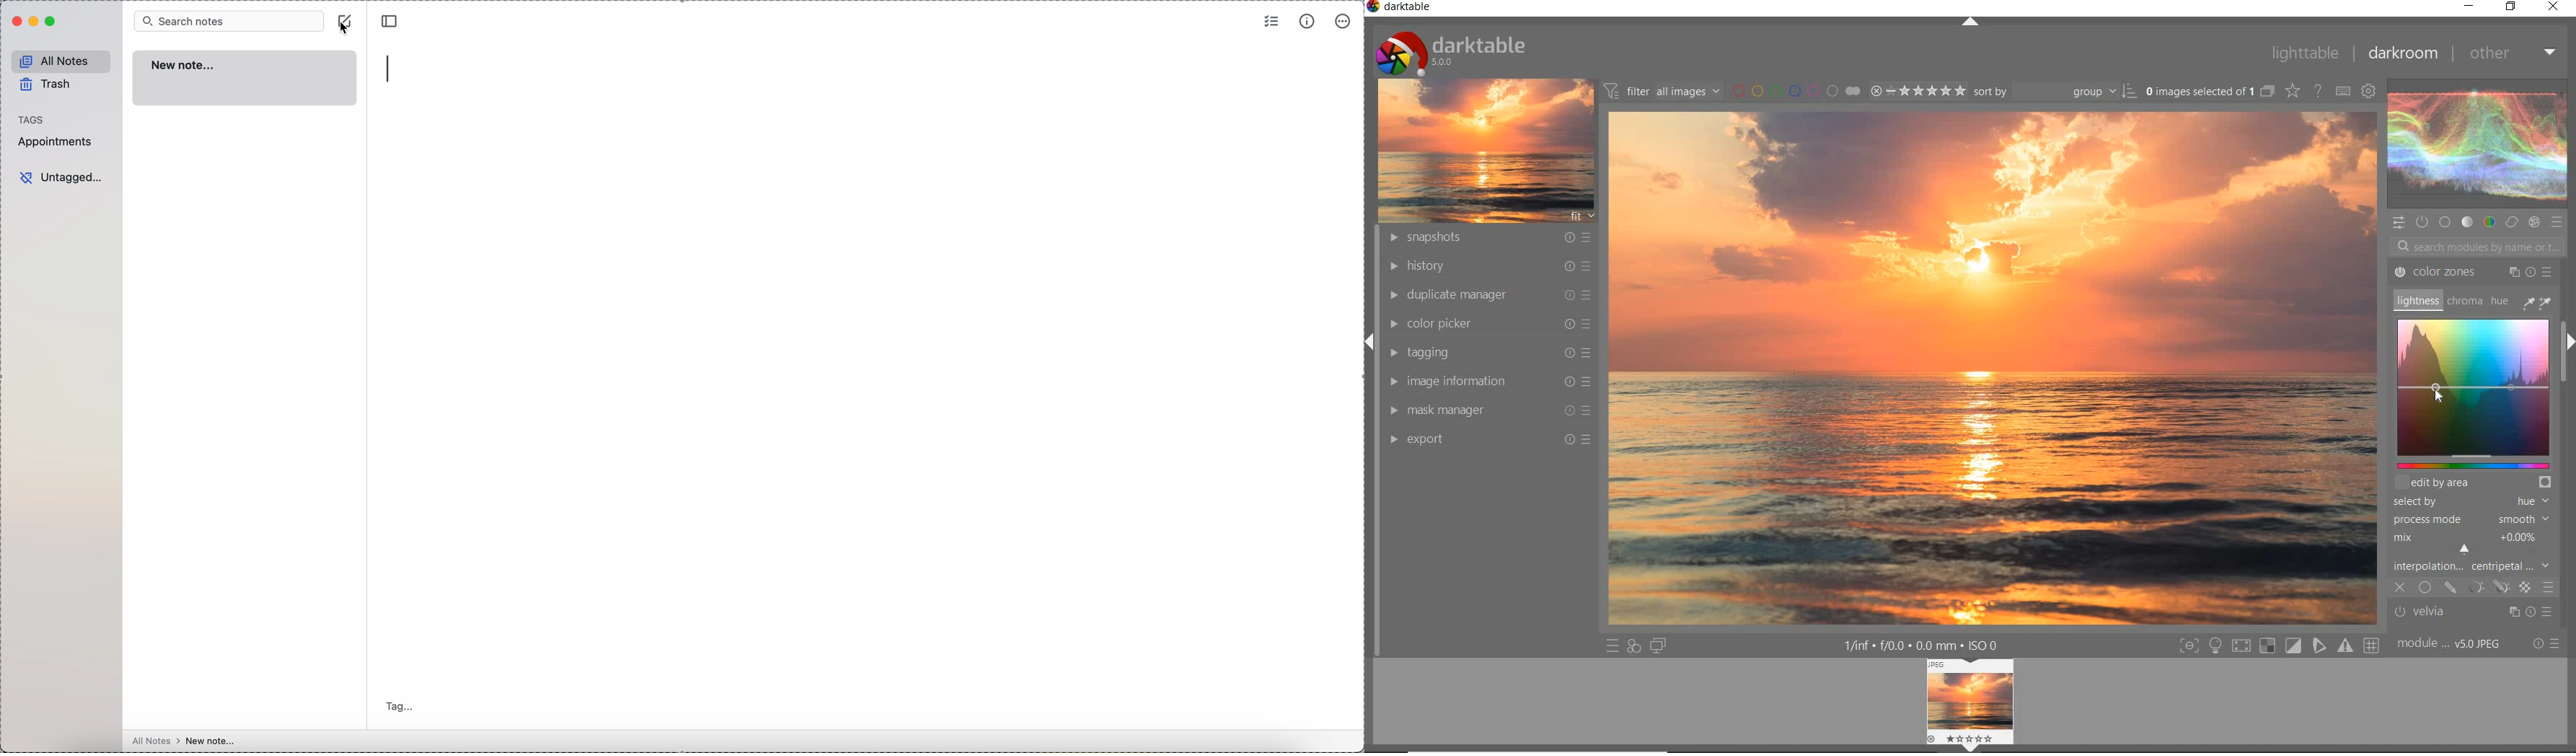 The height and width of the screenshot is (756, 2576). What do you see at coordinates (2400, 221) in the screenshot?
I see `QUICK ACCESS PANEL` at bounding box center [2400, 221].